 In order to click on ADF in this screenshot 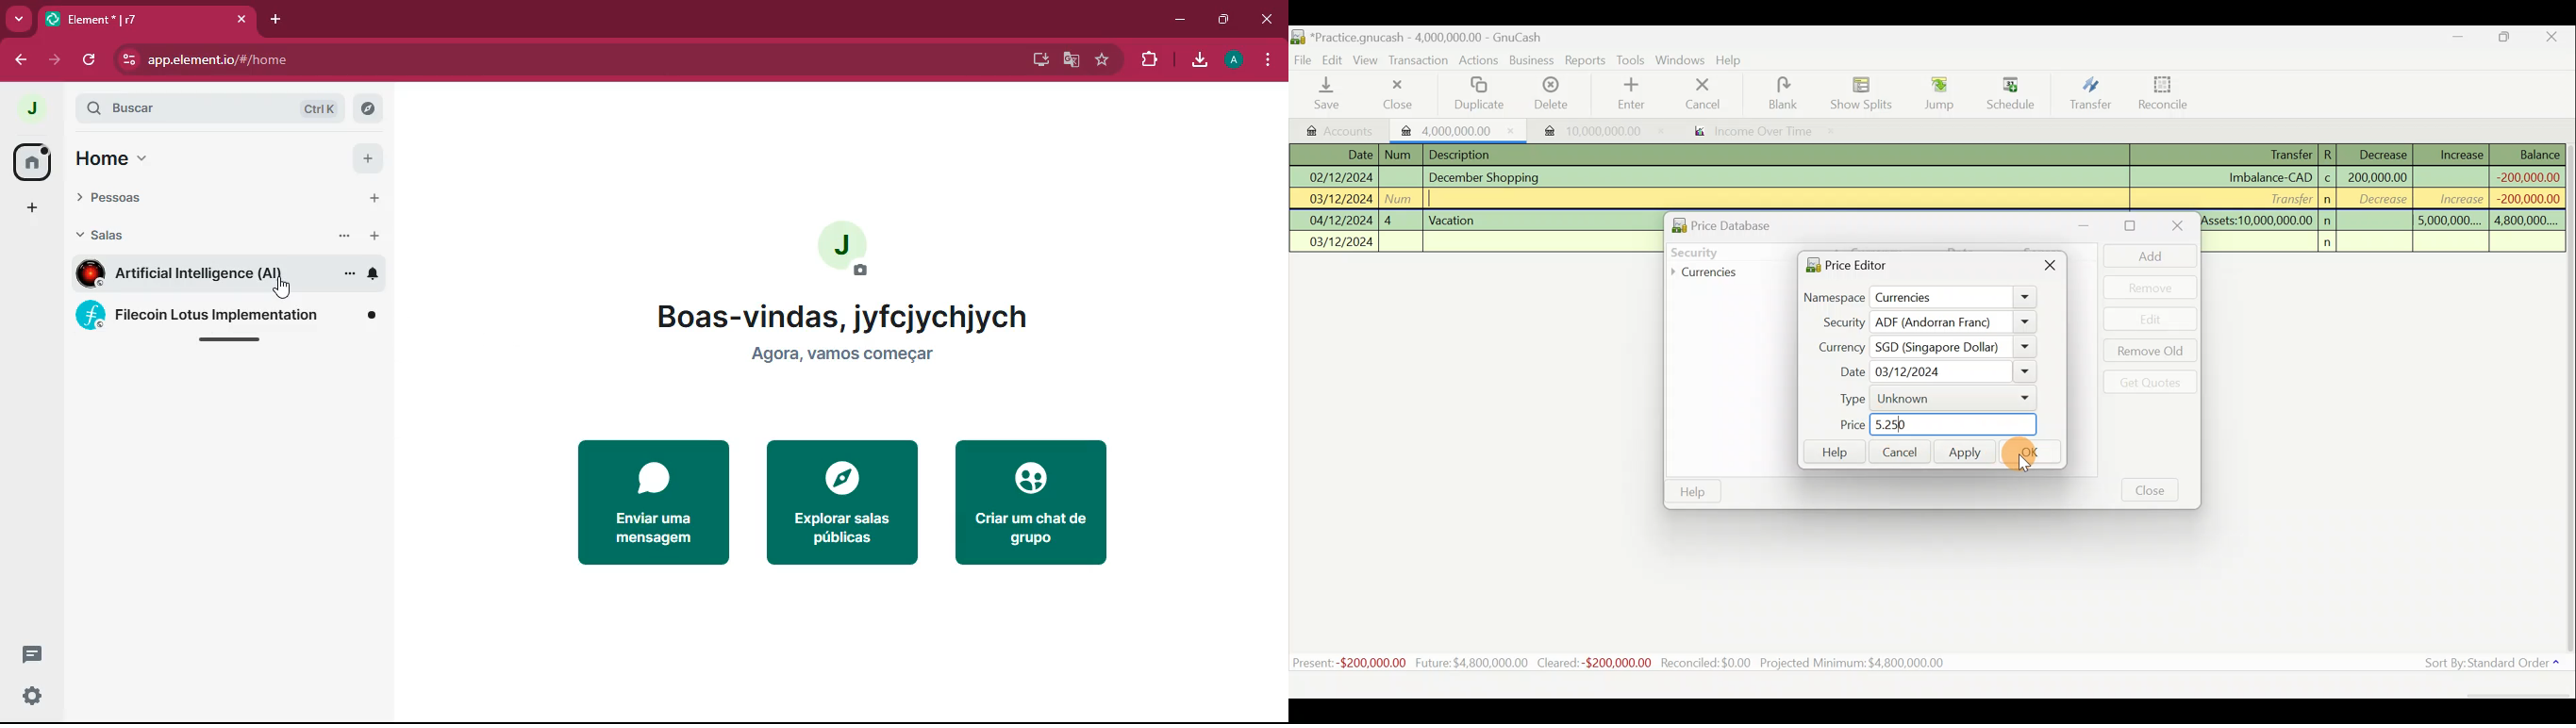, I will do `click(1953, 322)`.